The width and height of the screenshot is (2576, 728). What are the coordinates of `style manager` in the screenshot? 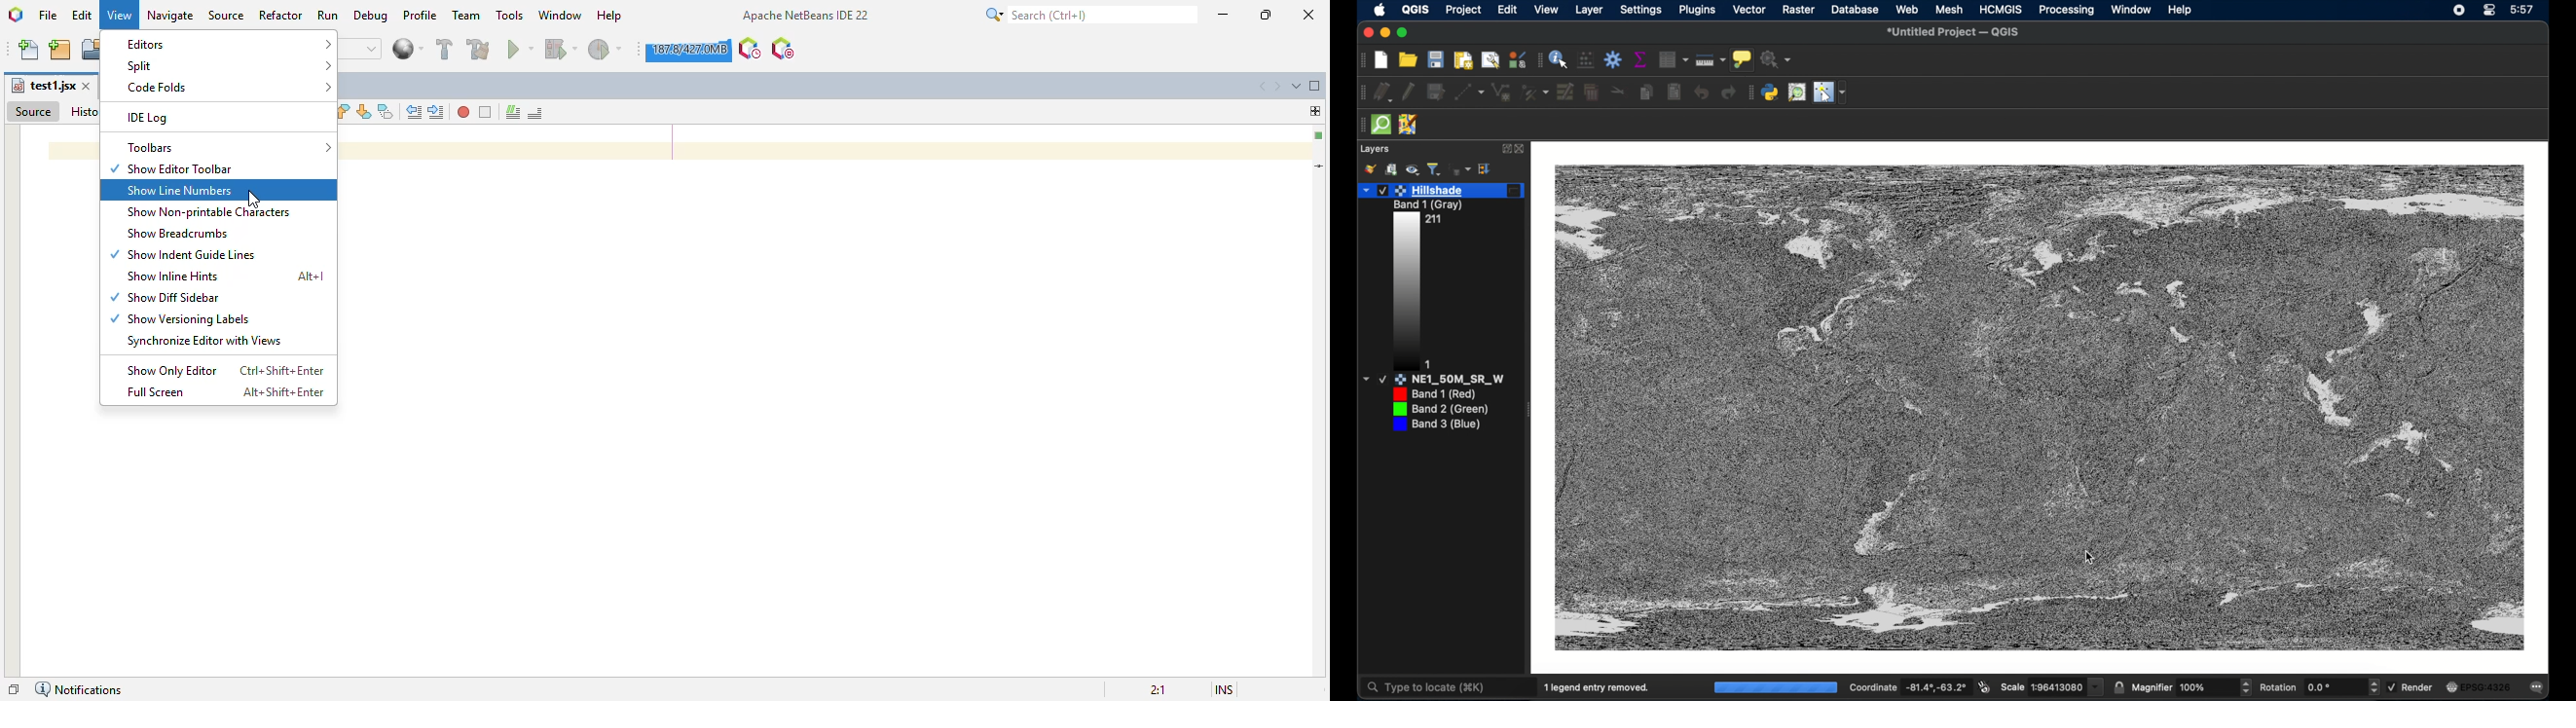 It's located at (1517, 59).